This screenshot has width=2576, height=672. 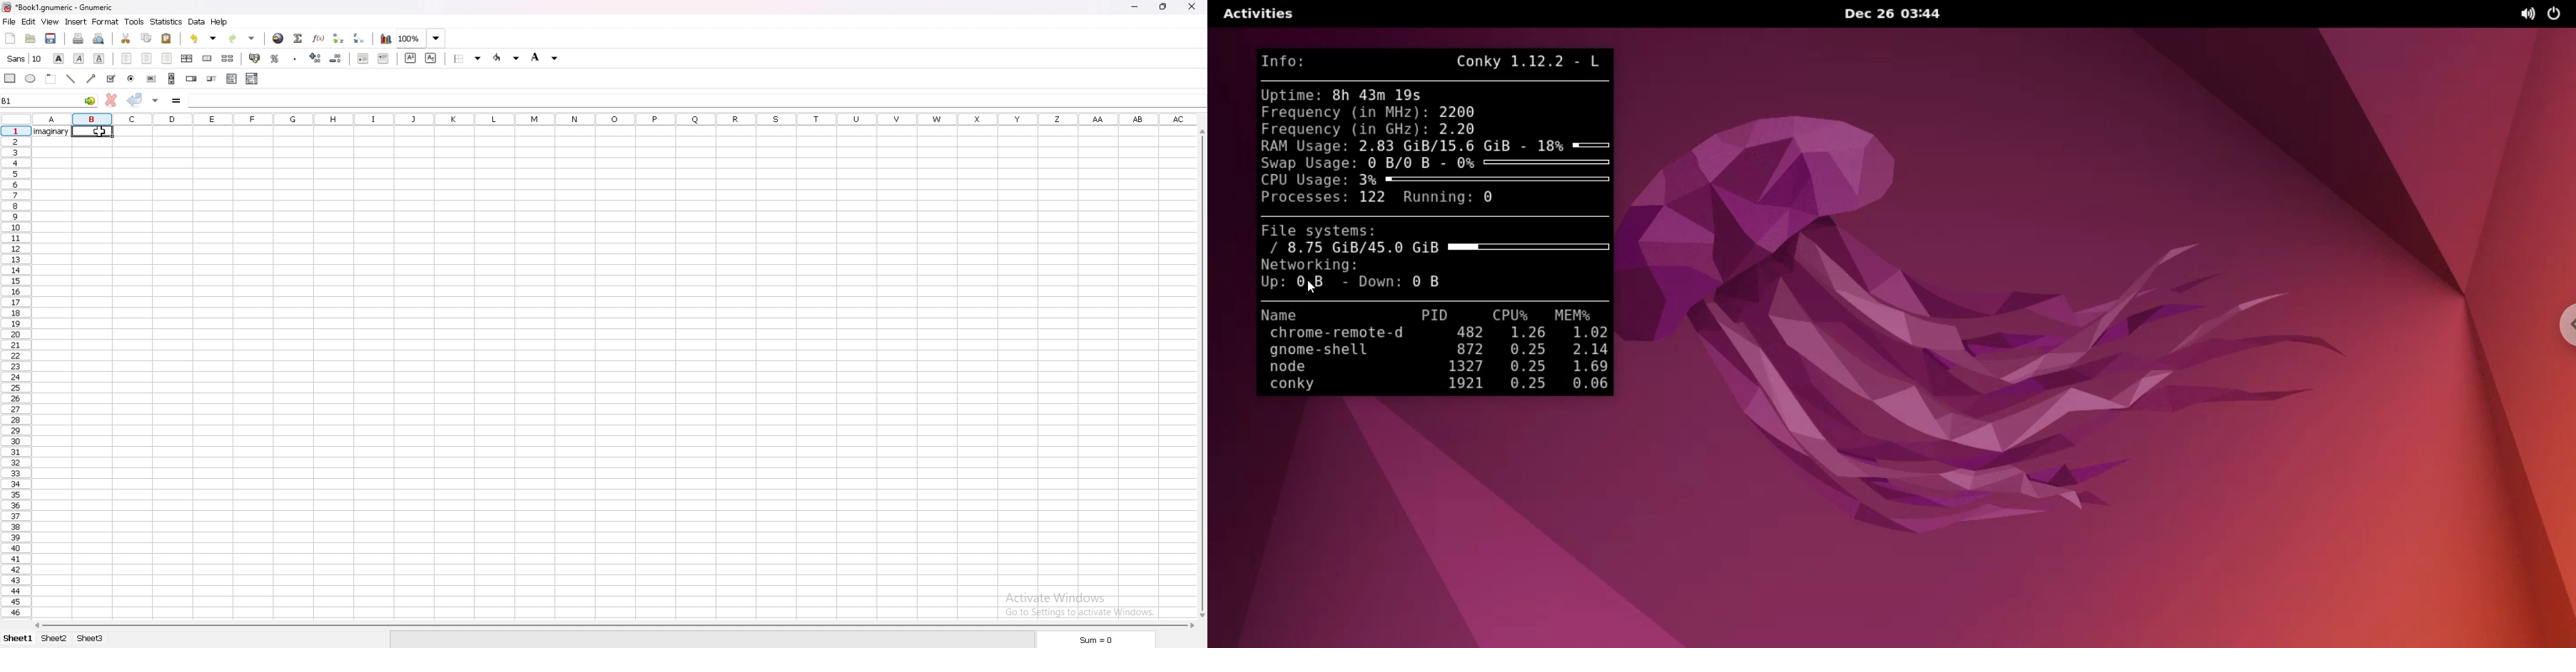 I want to click on insert, so click(x=76, y=21).